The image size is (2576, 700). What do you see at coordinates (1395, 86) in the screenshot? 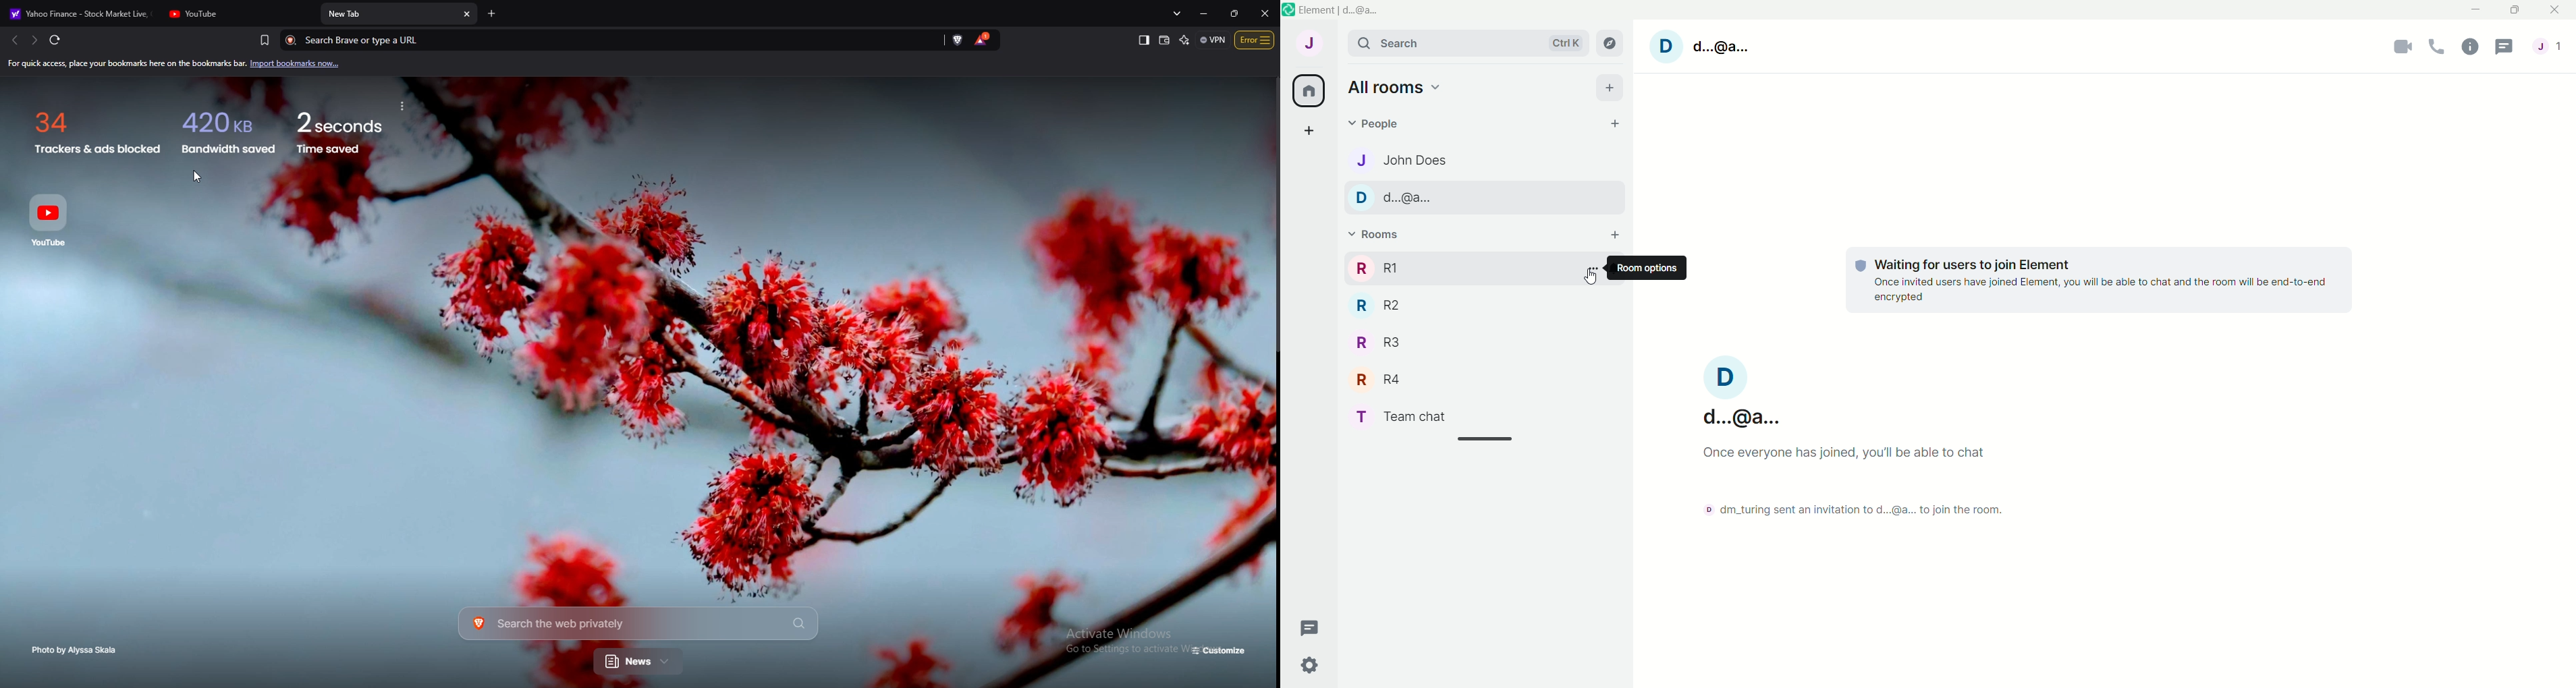
I see `all rooms` at bounding box center [1395, 86].